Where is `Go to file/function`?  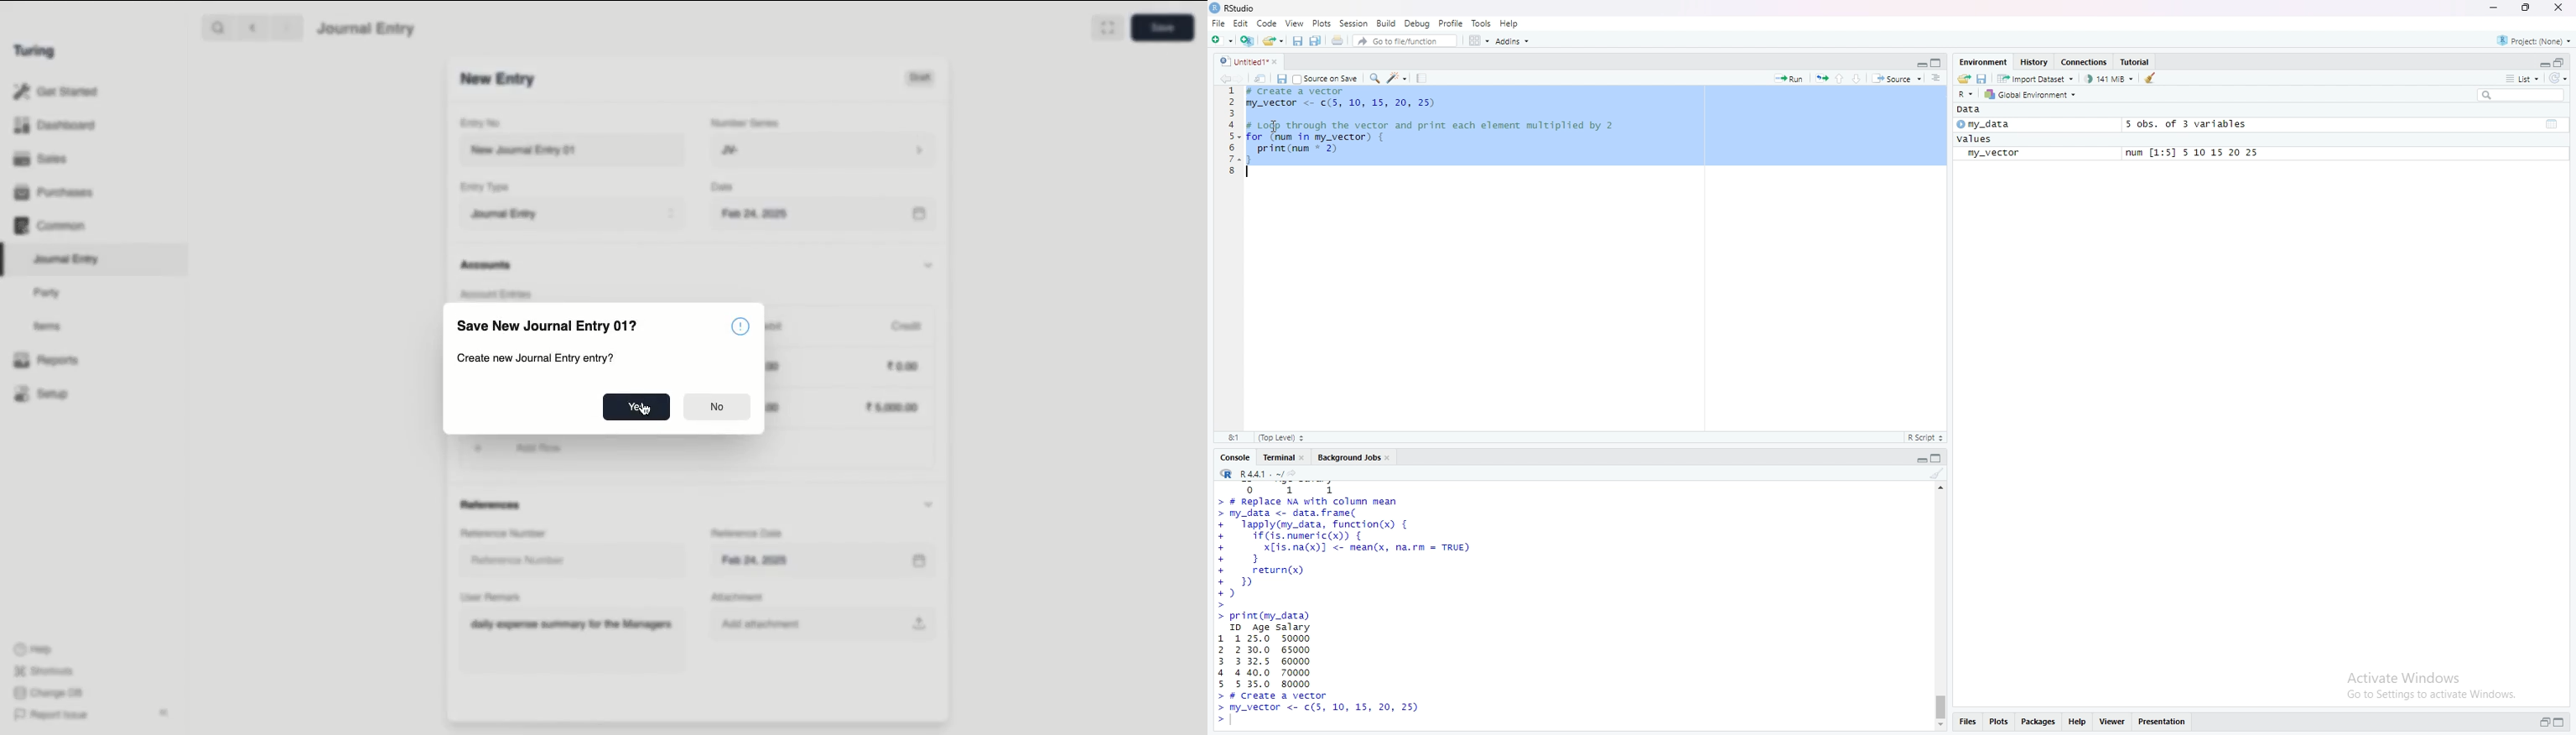
Go to file/function is located at coordinates (1404, 42).